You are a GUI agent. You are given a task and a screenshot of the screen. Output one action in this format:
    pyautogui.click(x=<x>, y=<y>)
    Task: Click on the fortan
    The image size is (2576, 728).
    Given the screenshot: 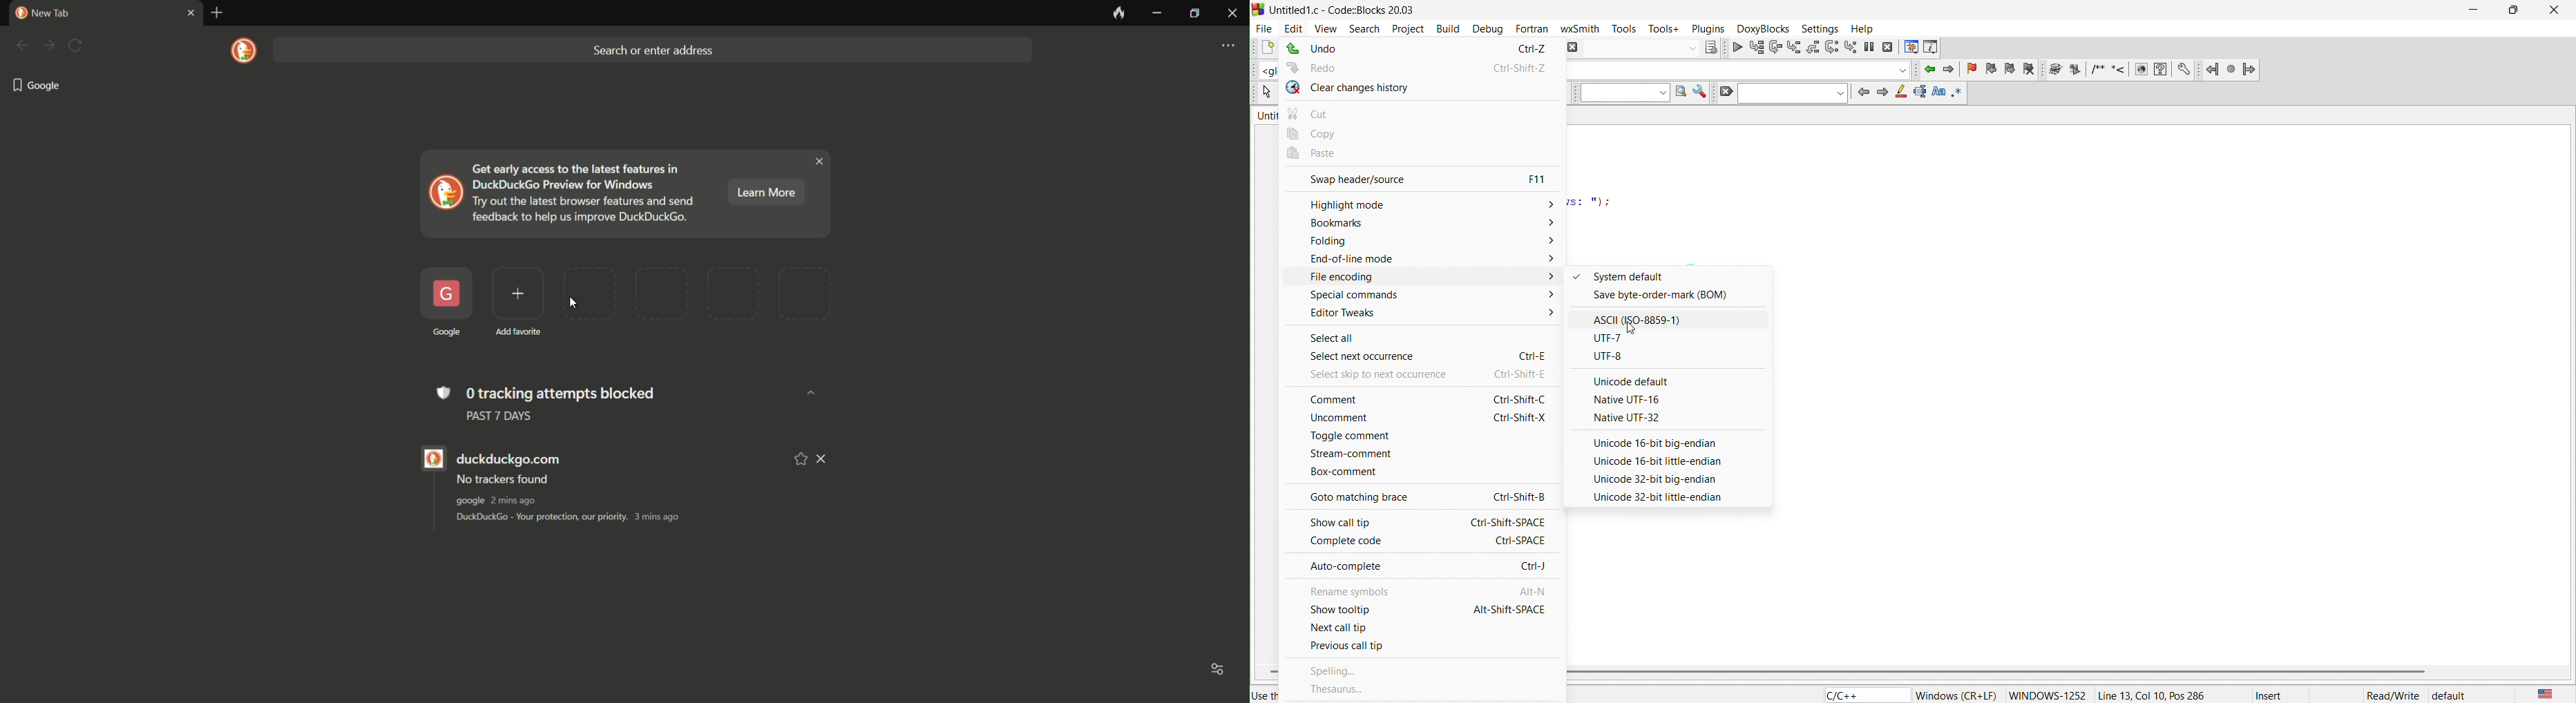 What is the action you would take?
    pyautogui.click(x=1534, y=30)
    